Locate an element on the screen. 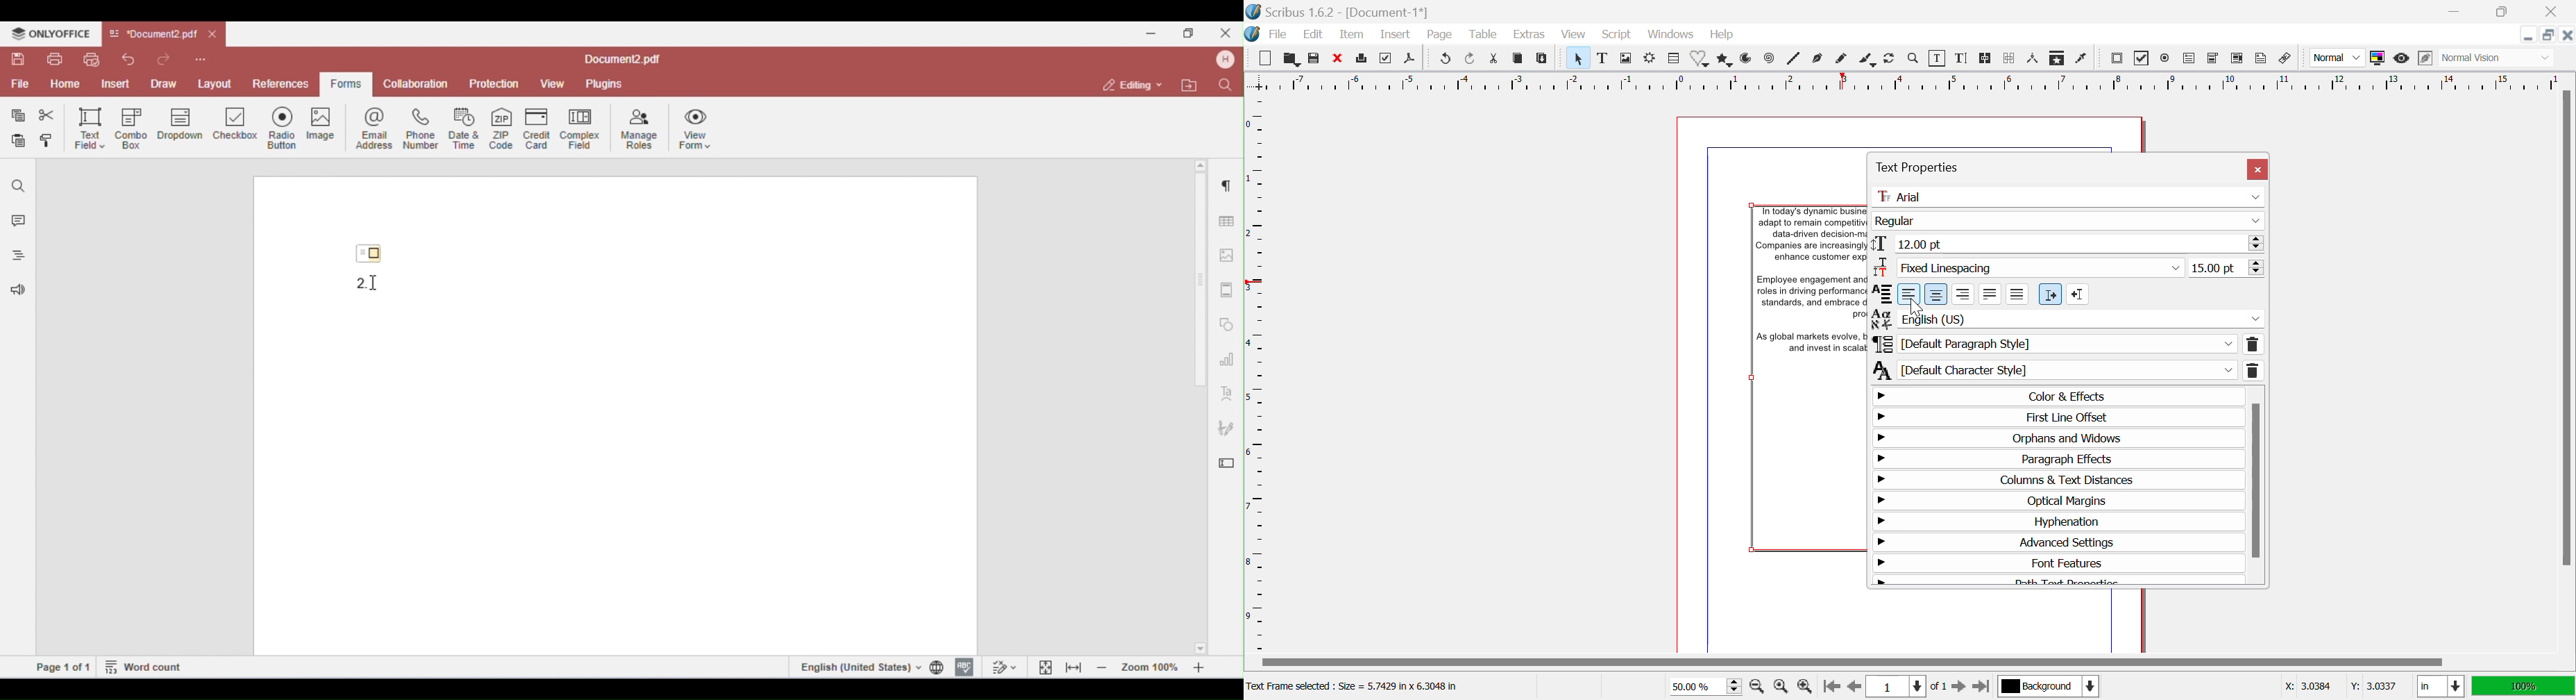  Script is located at coordinates (1616, 35).